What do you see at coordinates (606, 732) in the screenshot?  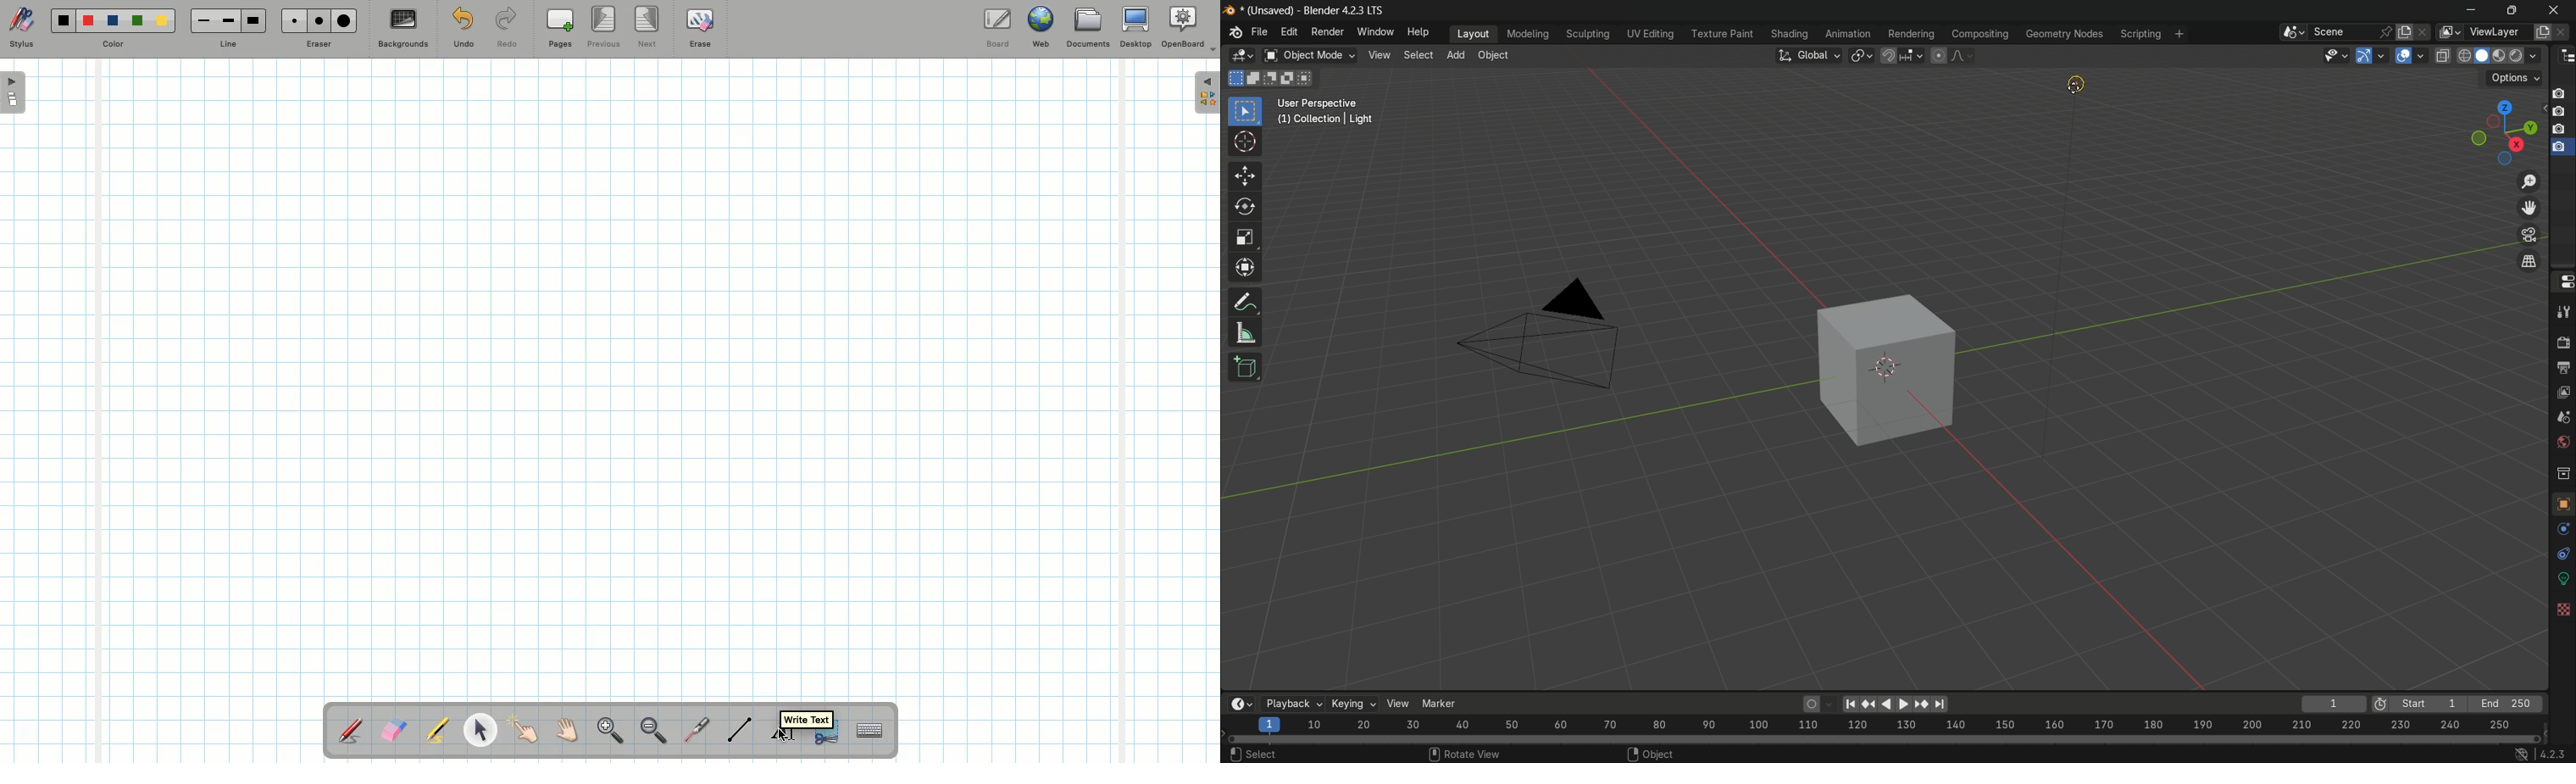 I see `Zoom in` at bounding box center [606, 732].